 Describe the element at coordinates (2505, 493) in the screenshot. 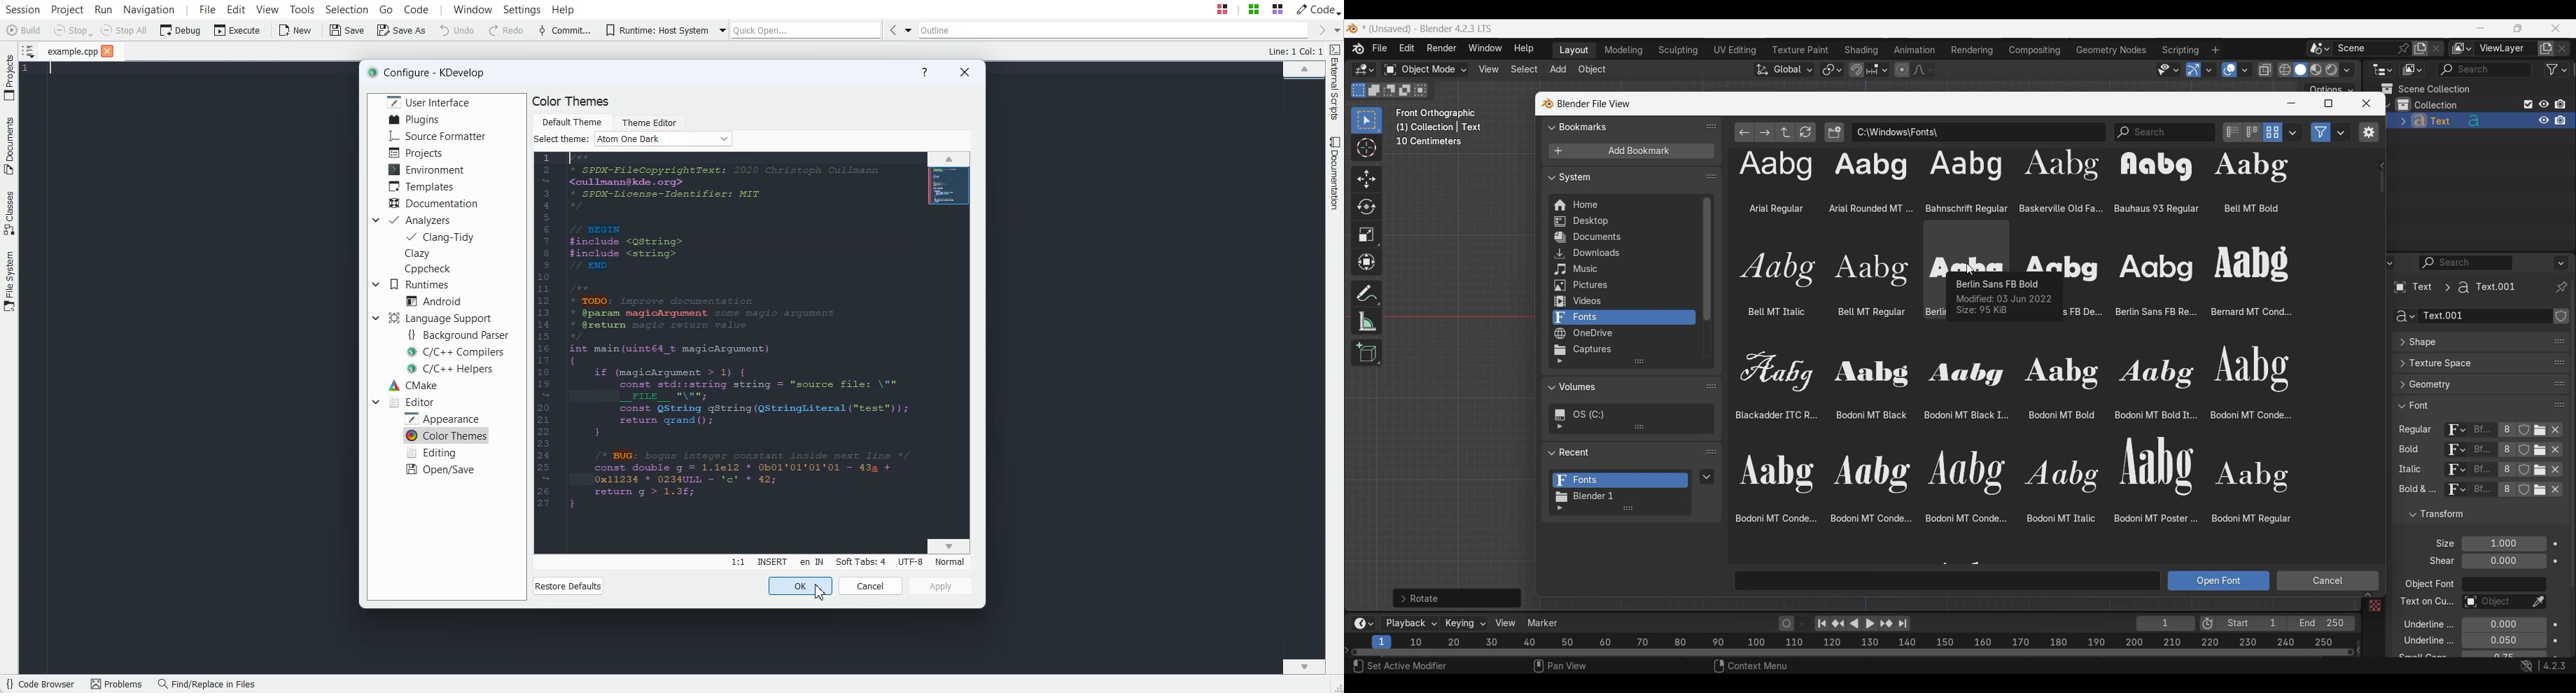

I see `Display number of users` at that location.